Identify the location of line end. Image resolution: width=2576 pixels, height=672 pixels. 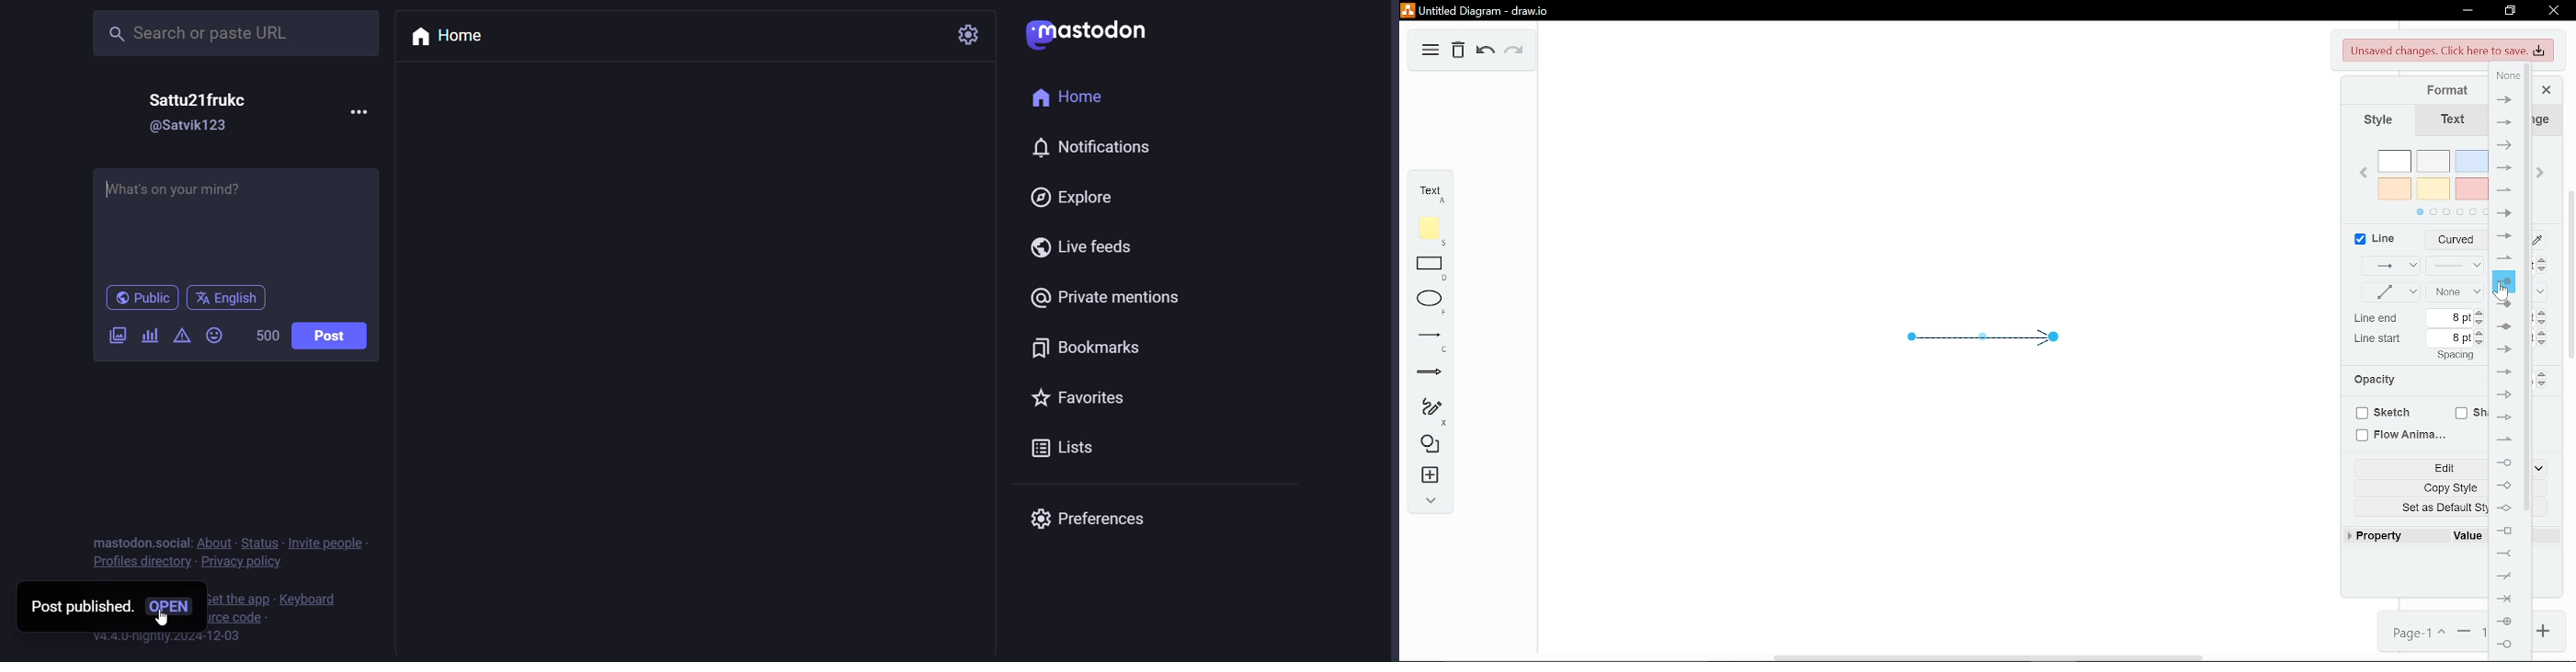
(2377, 318).